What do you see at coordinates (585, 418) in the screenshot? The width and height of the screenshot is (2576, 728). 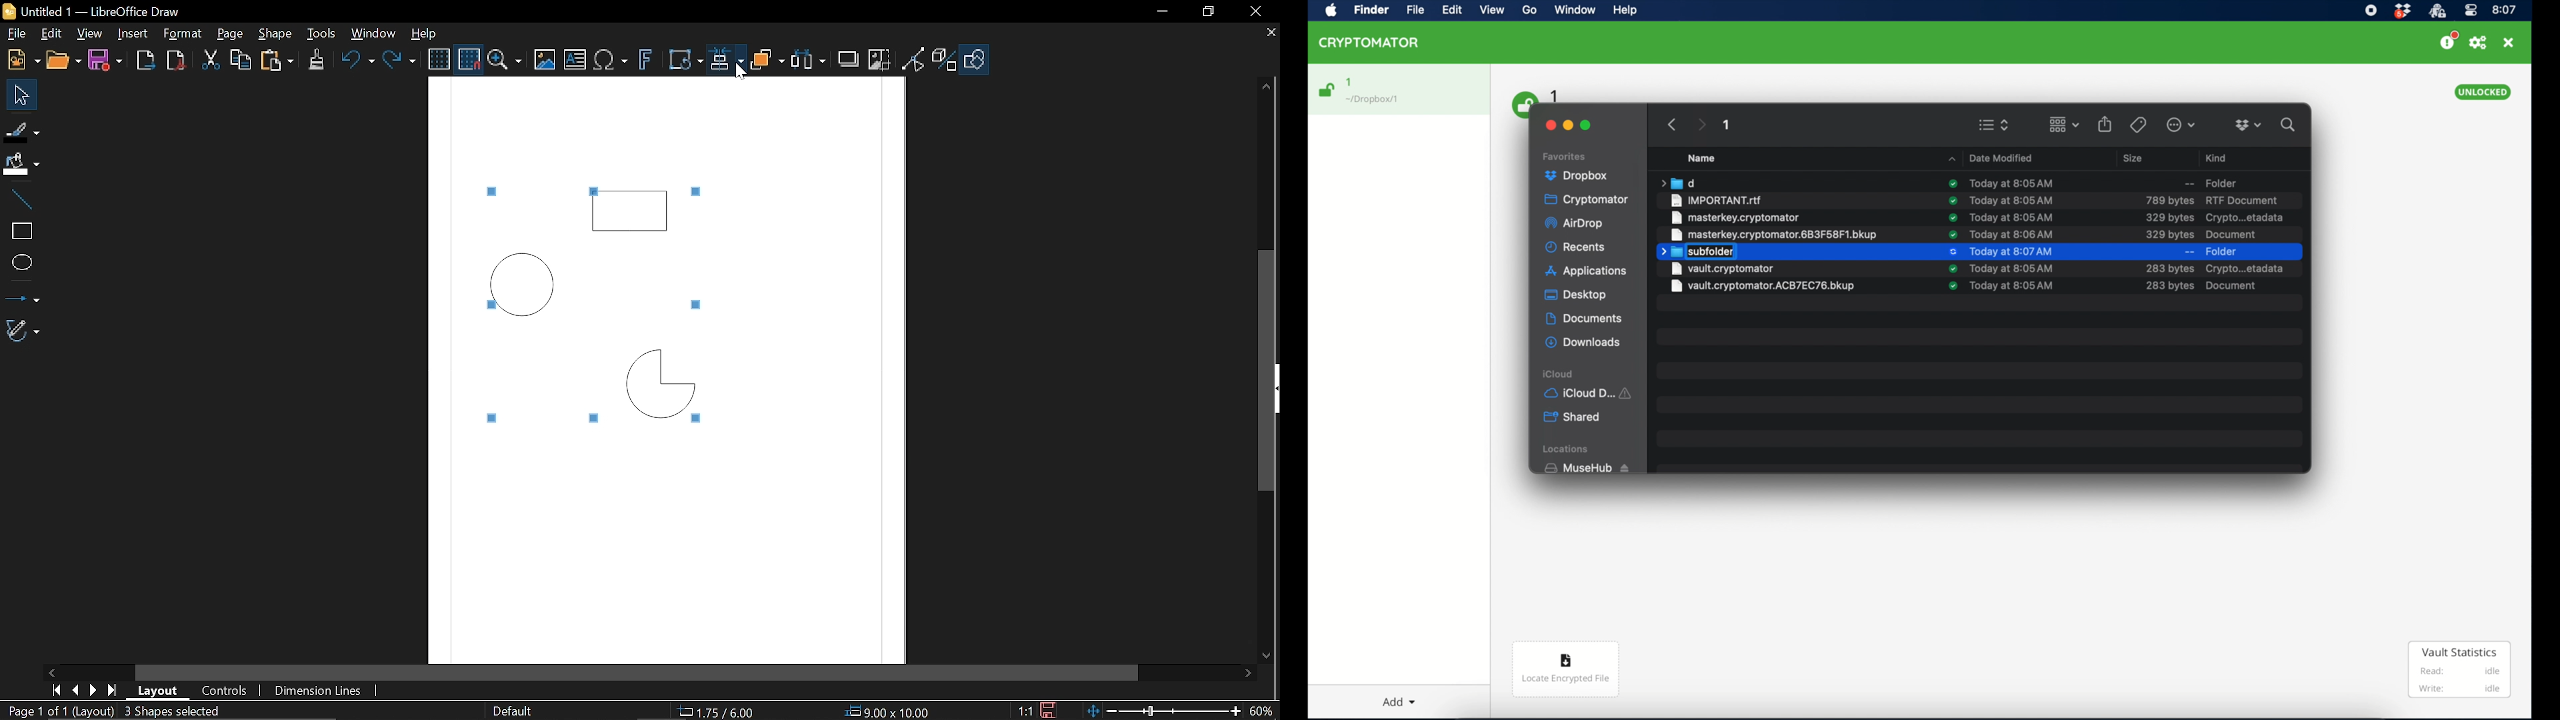 I see `Tiny square marked around the selected objects` at bounding box center [585, 418].